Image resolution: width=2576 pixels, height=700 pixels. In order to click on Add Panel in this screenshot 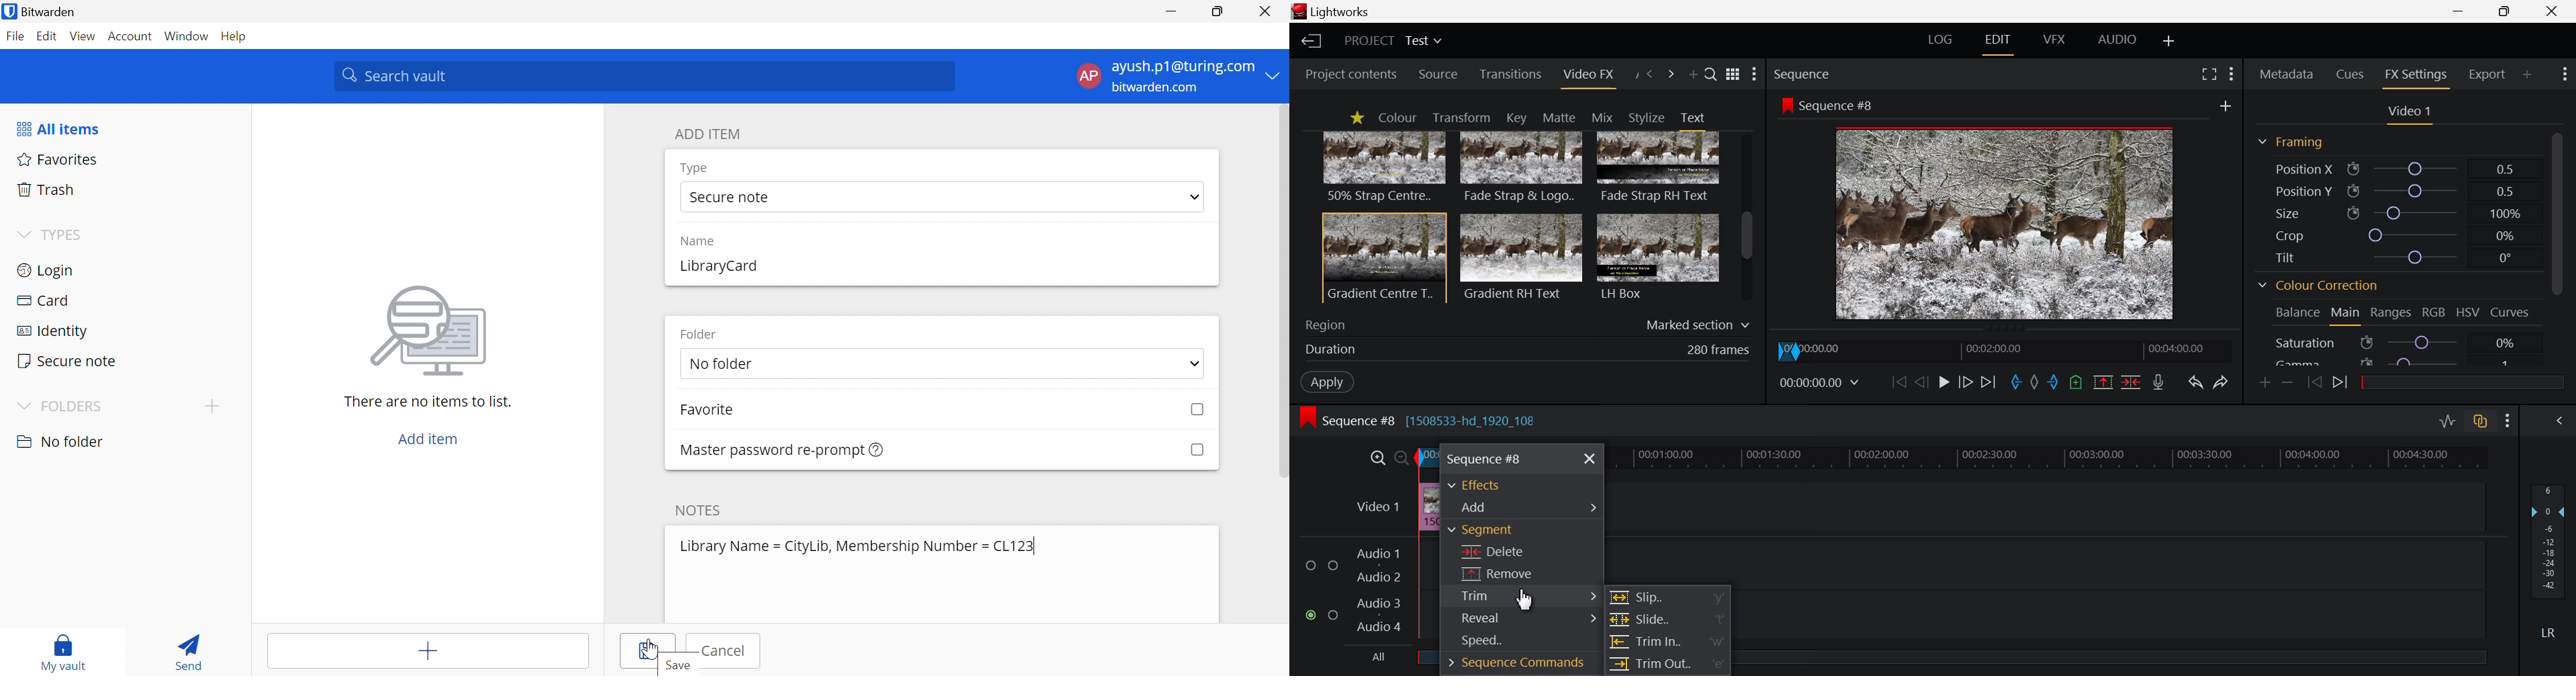, I will do `click(1693, 77)`.